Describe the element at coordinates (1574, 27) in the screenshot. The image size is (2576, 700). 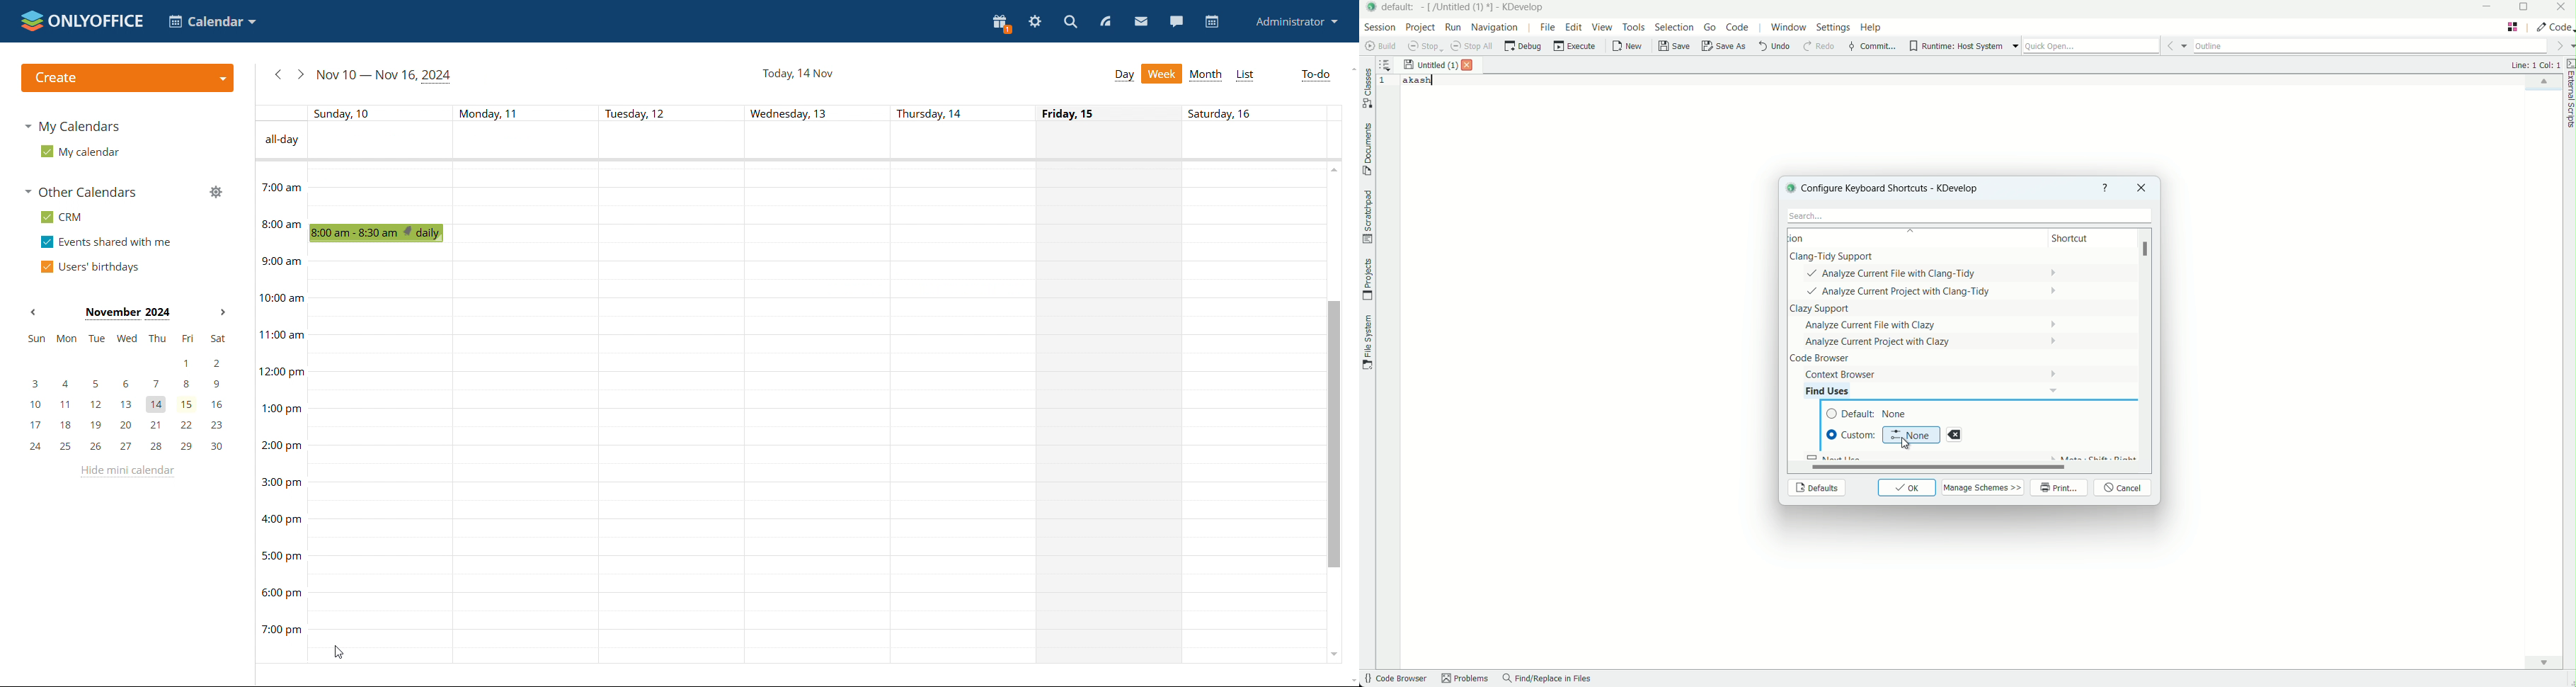
I see `edit menu` at that location.